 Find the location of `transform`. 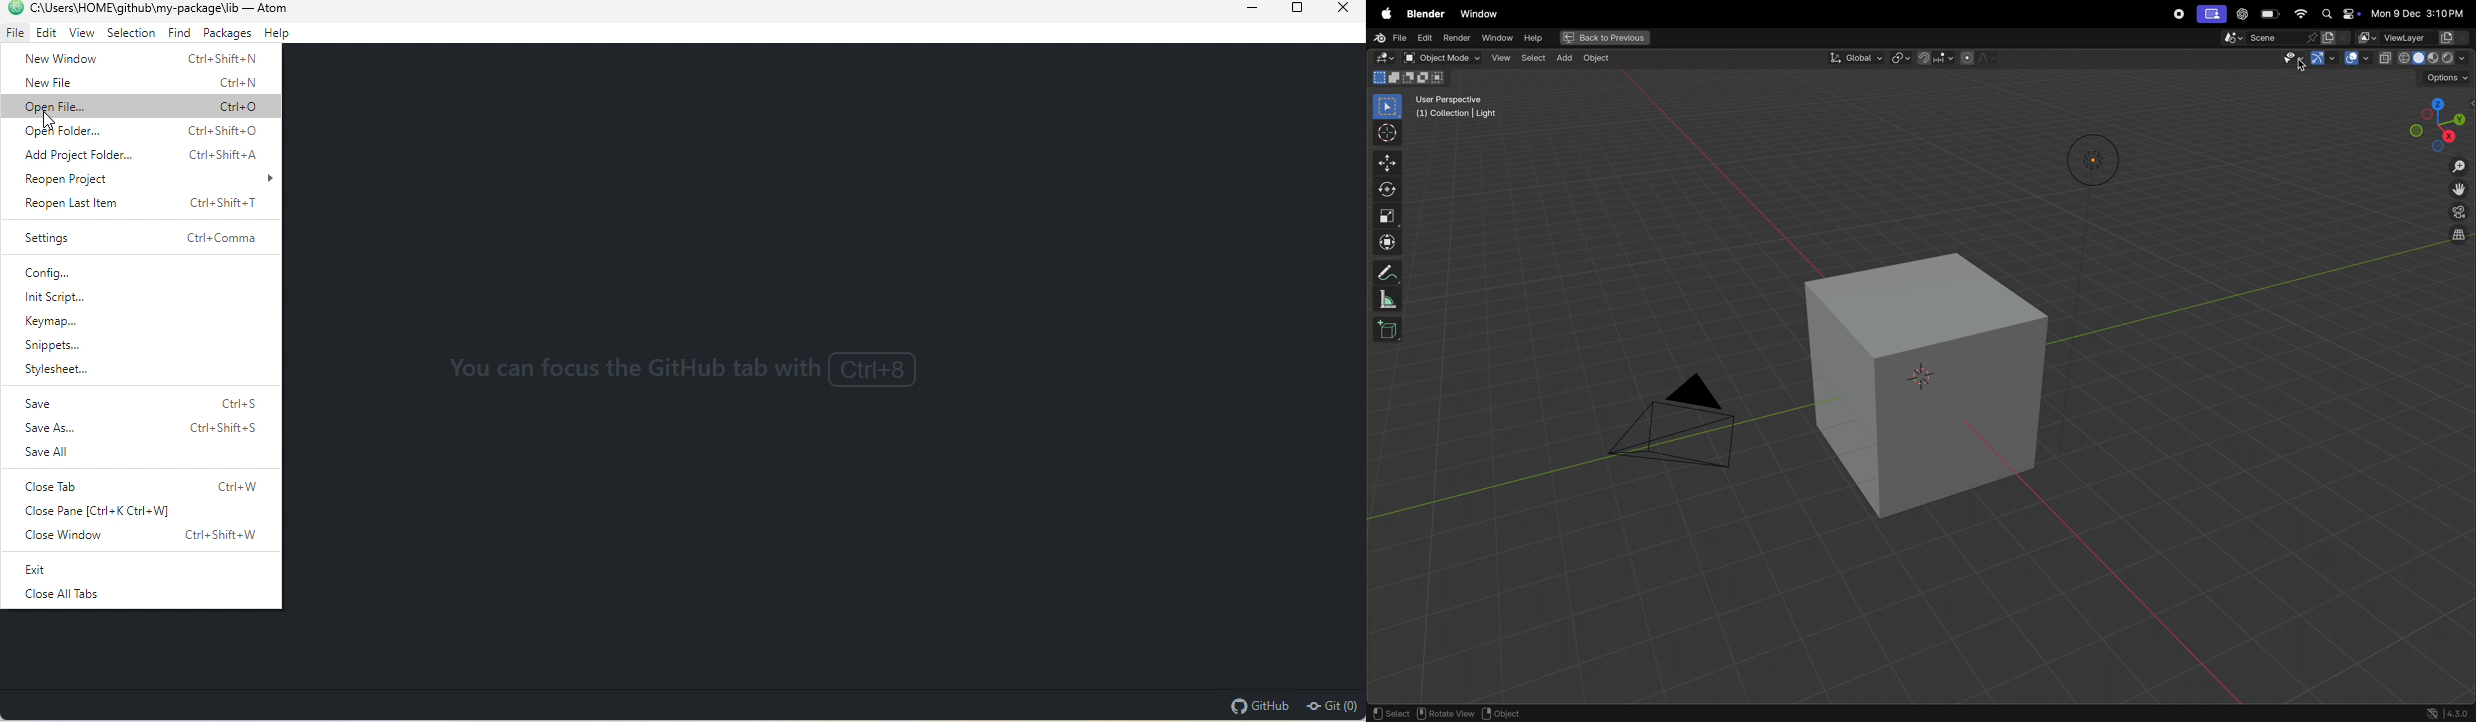

transform is located at coordinates (1386, 242).